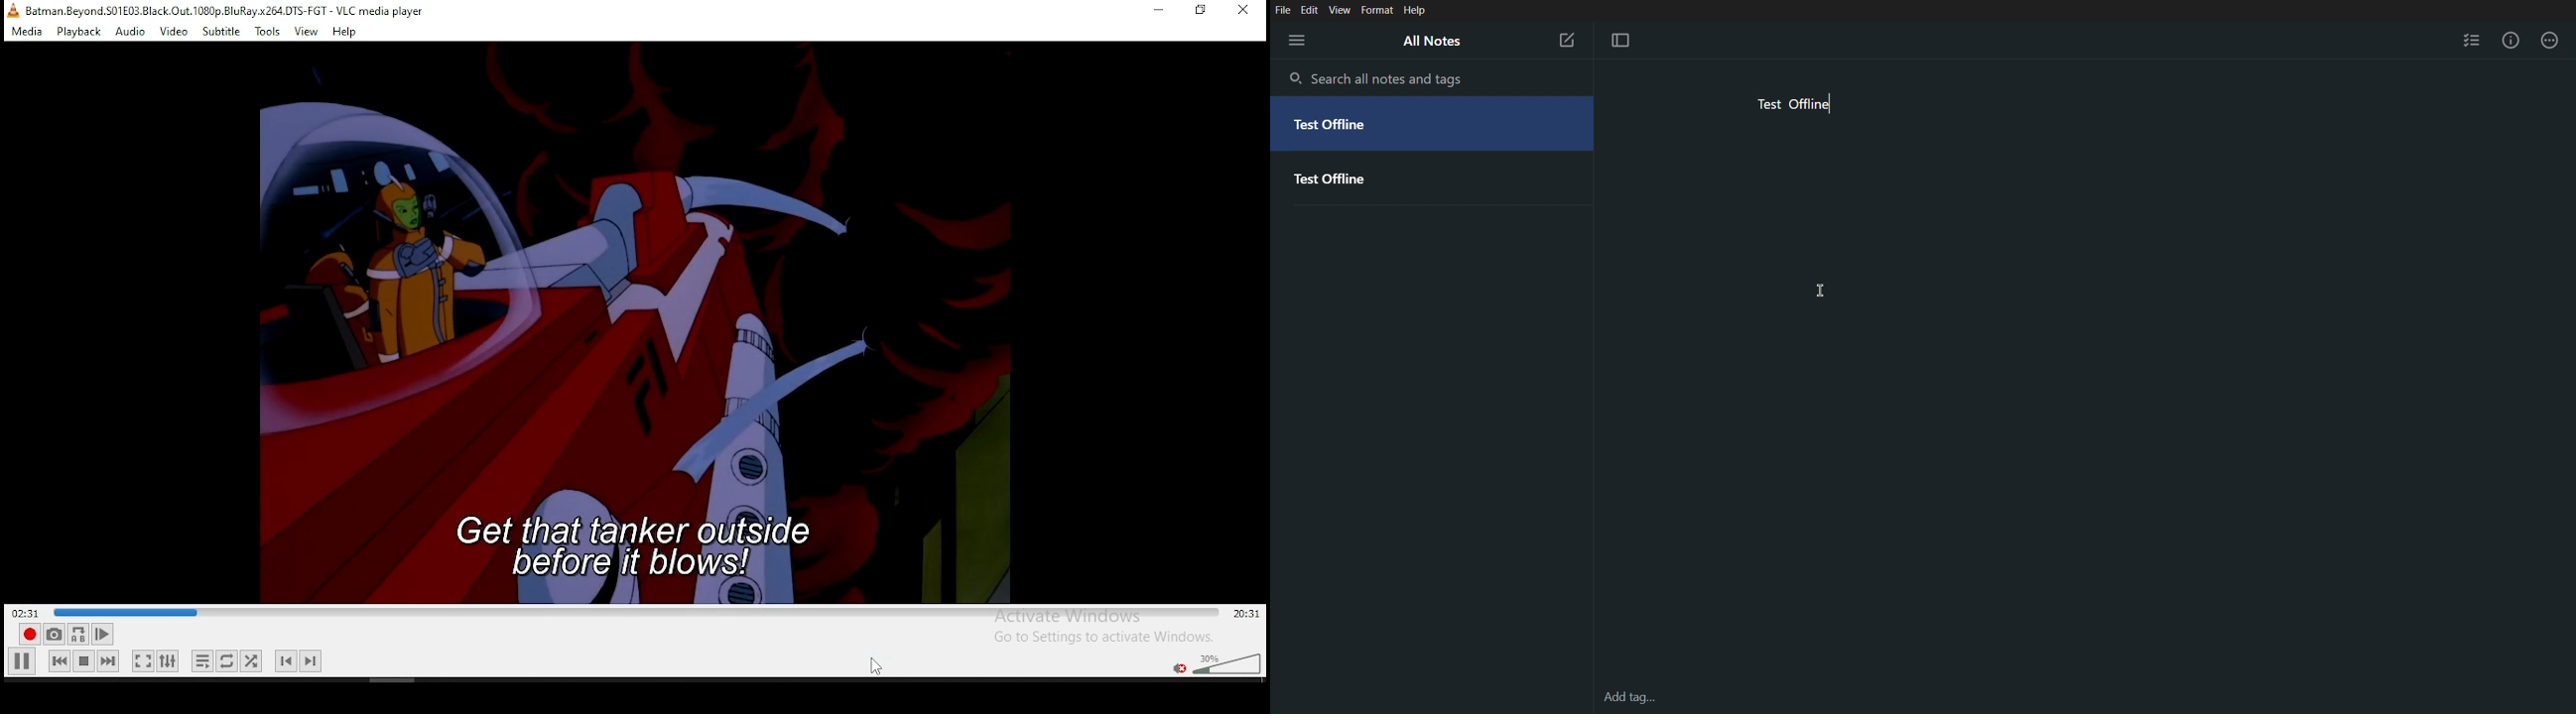 This screenshot has height=728, width=2576. I want to click on Edit, so click(1311, 9).